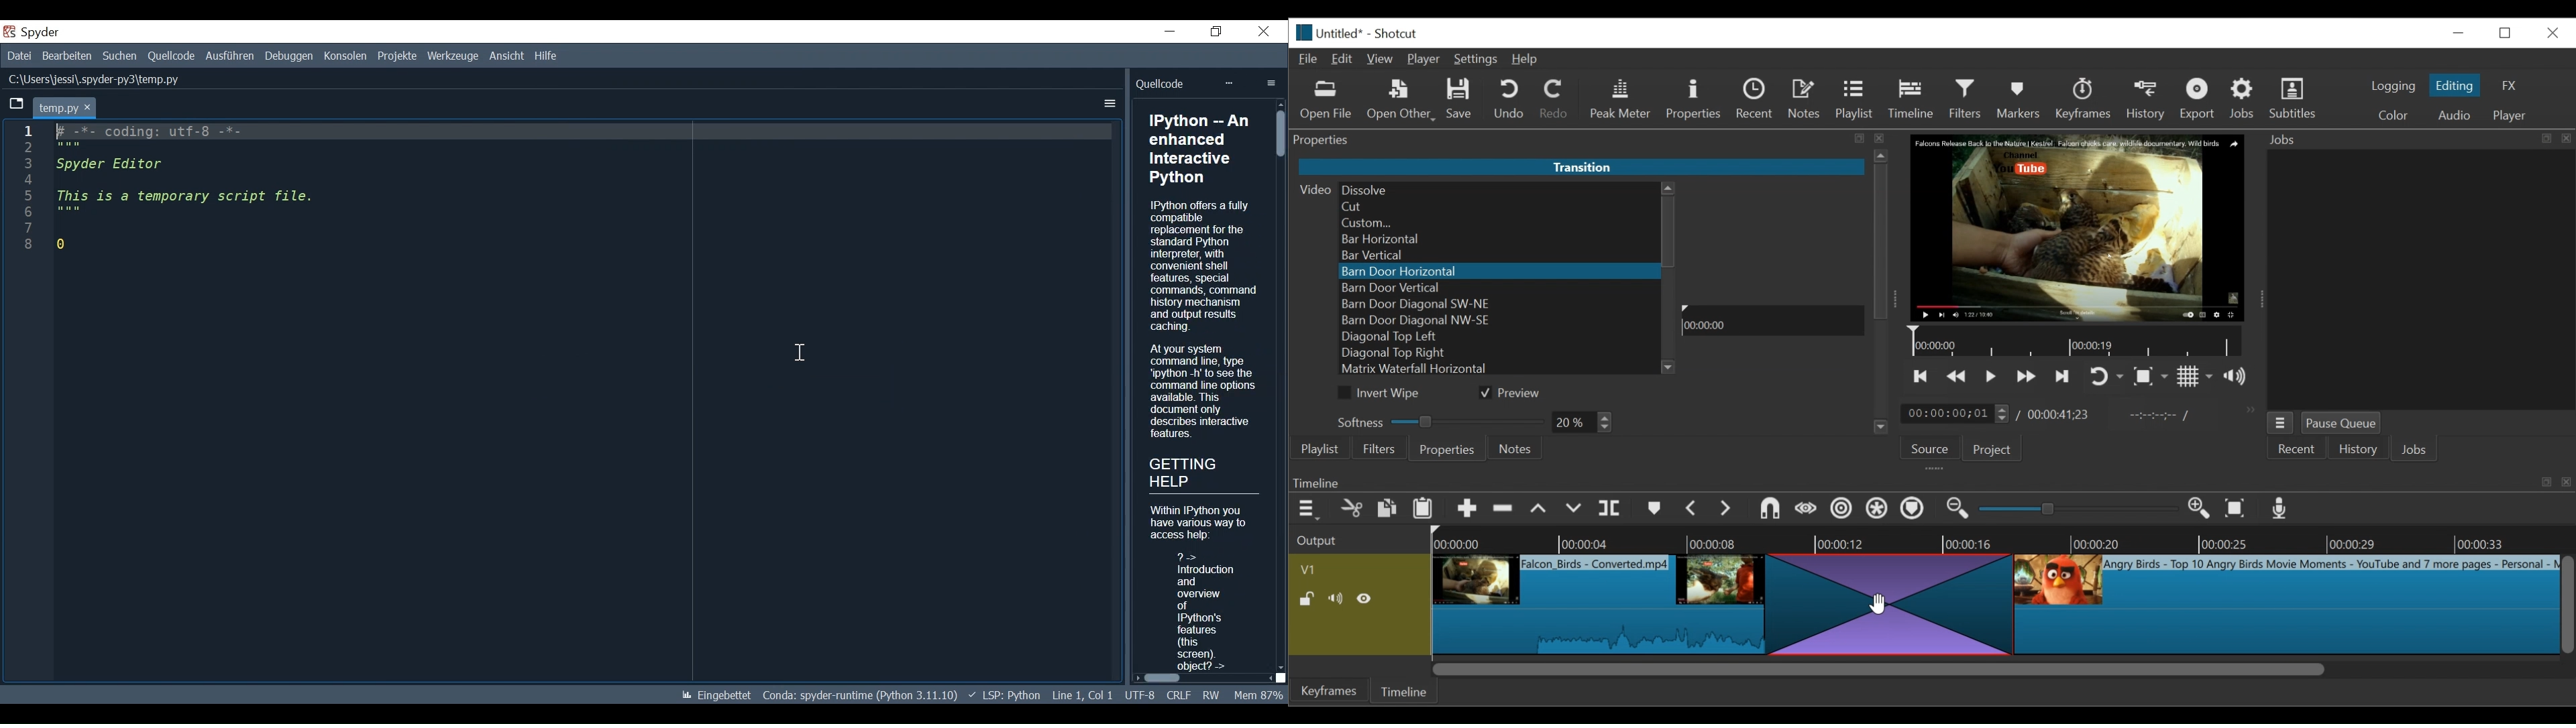 Image resolution: width=2576 pixels, height=728 pixels. I want to click on Search, so click(119, 56).